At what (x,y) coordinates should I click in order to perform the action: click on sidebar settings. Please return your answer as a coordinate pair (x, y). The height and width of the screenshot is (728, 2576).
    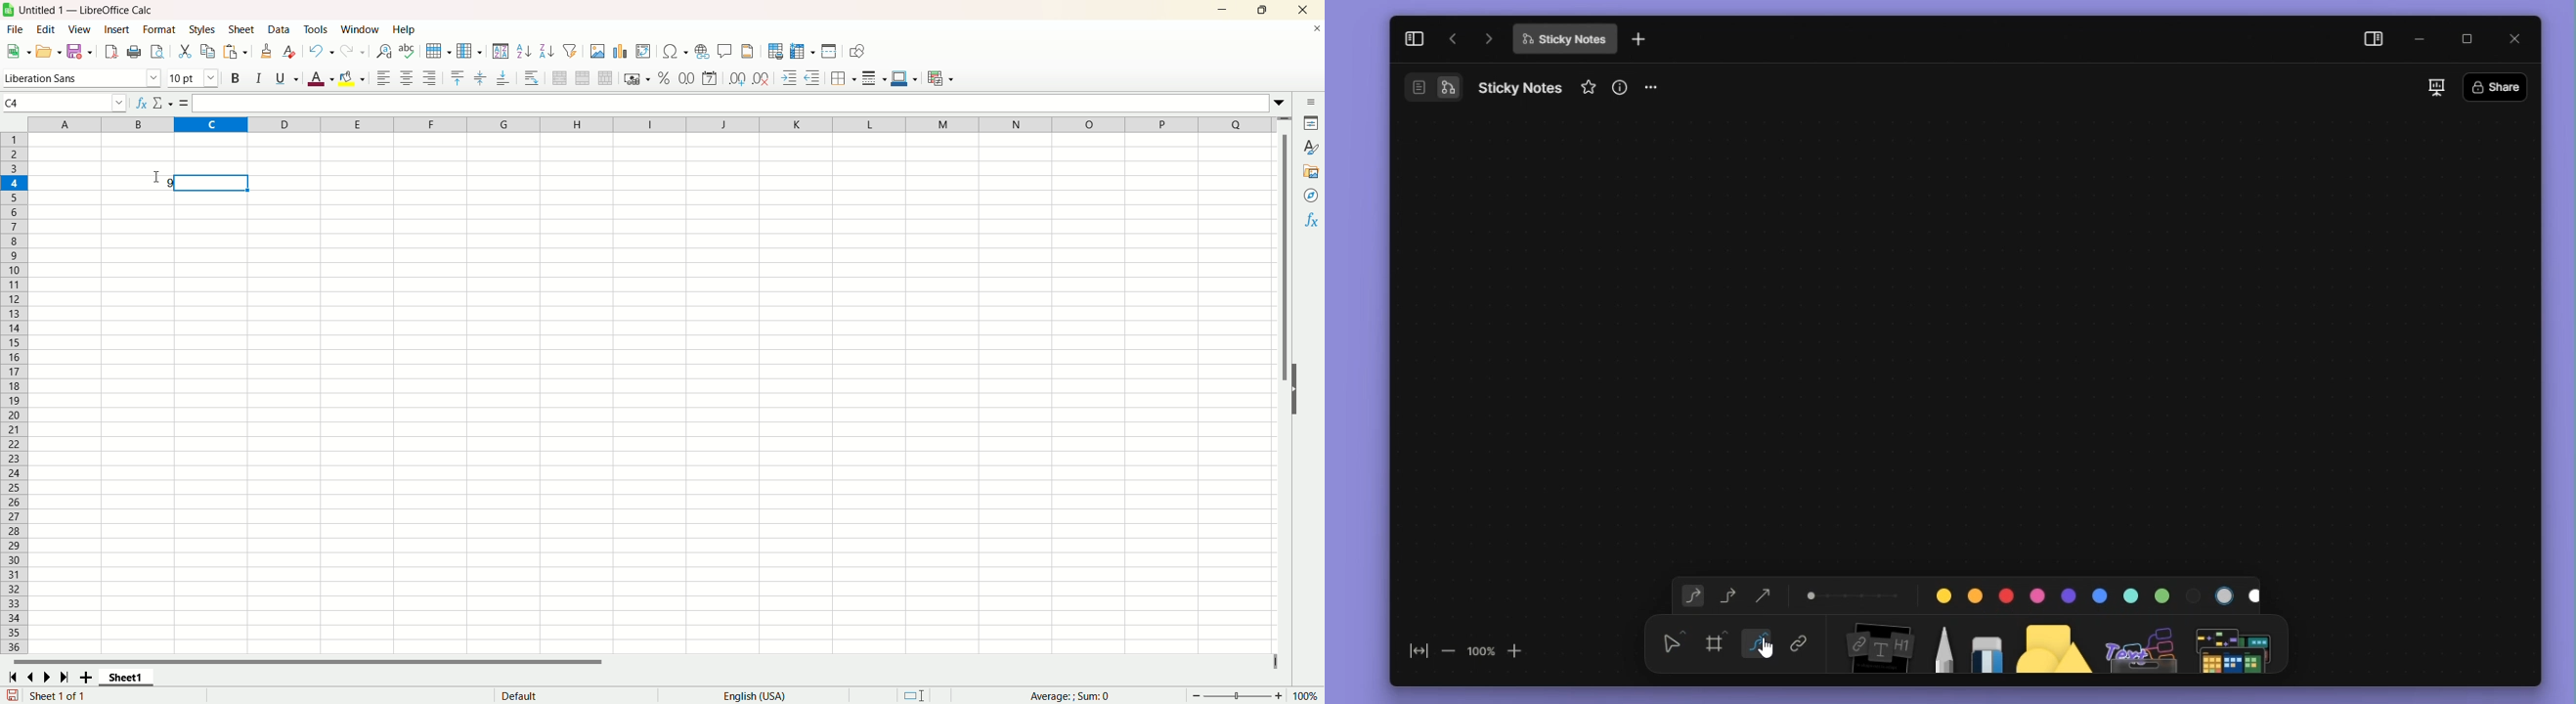
    Looking at the image, I should click on (1311, 103).